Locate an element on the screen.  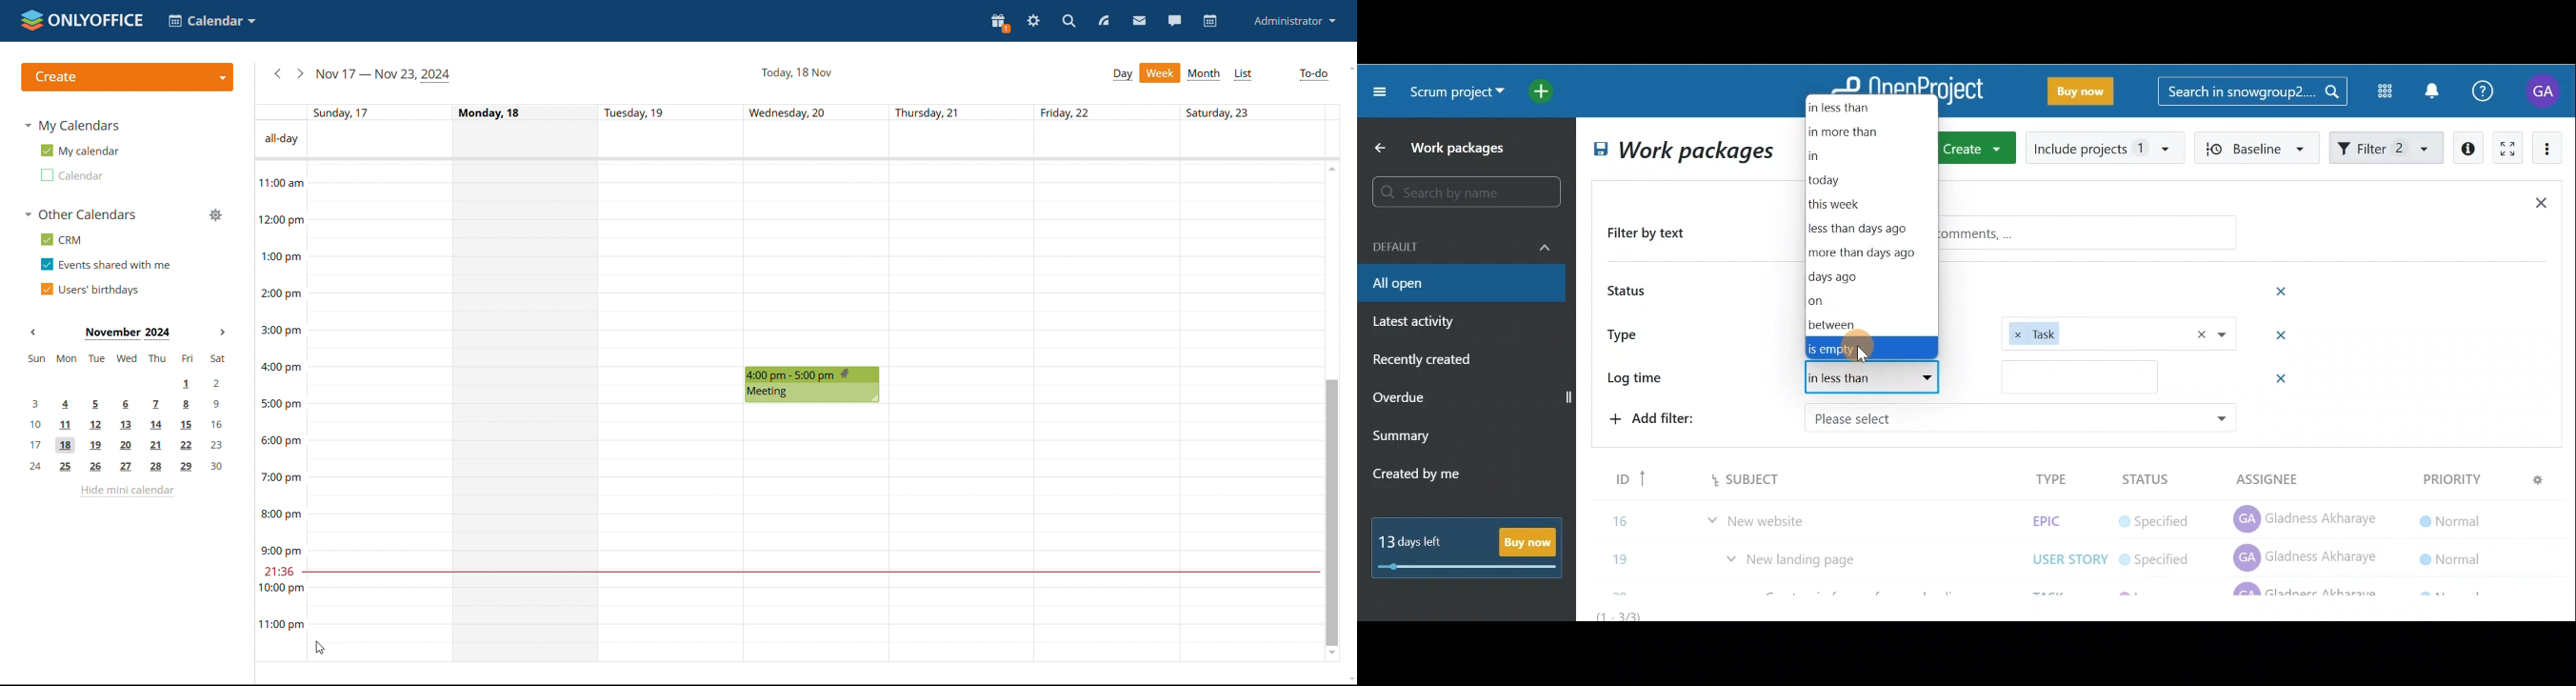
Buy now is located at coordinates (1473, 547).